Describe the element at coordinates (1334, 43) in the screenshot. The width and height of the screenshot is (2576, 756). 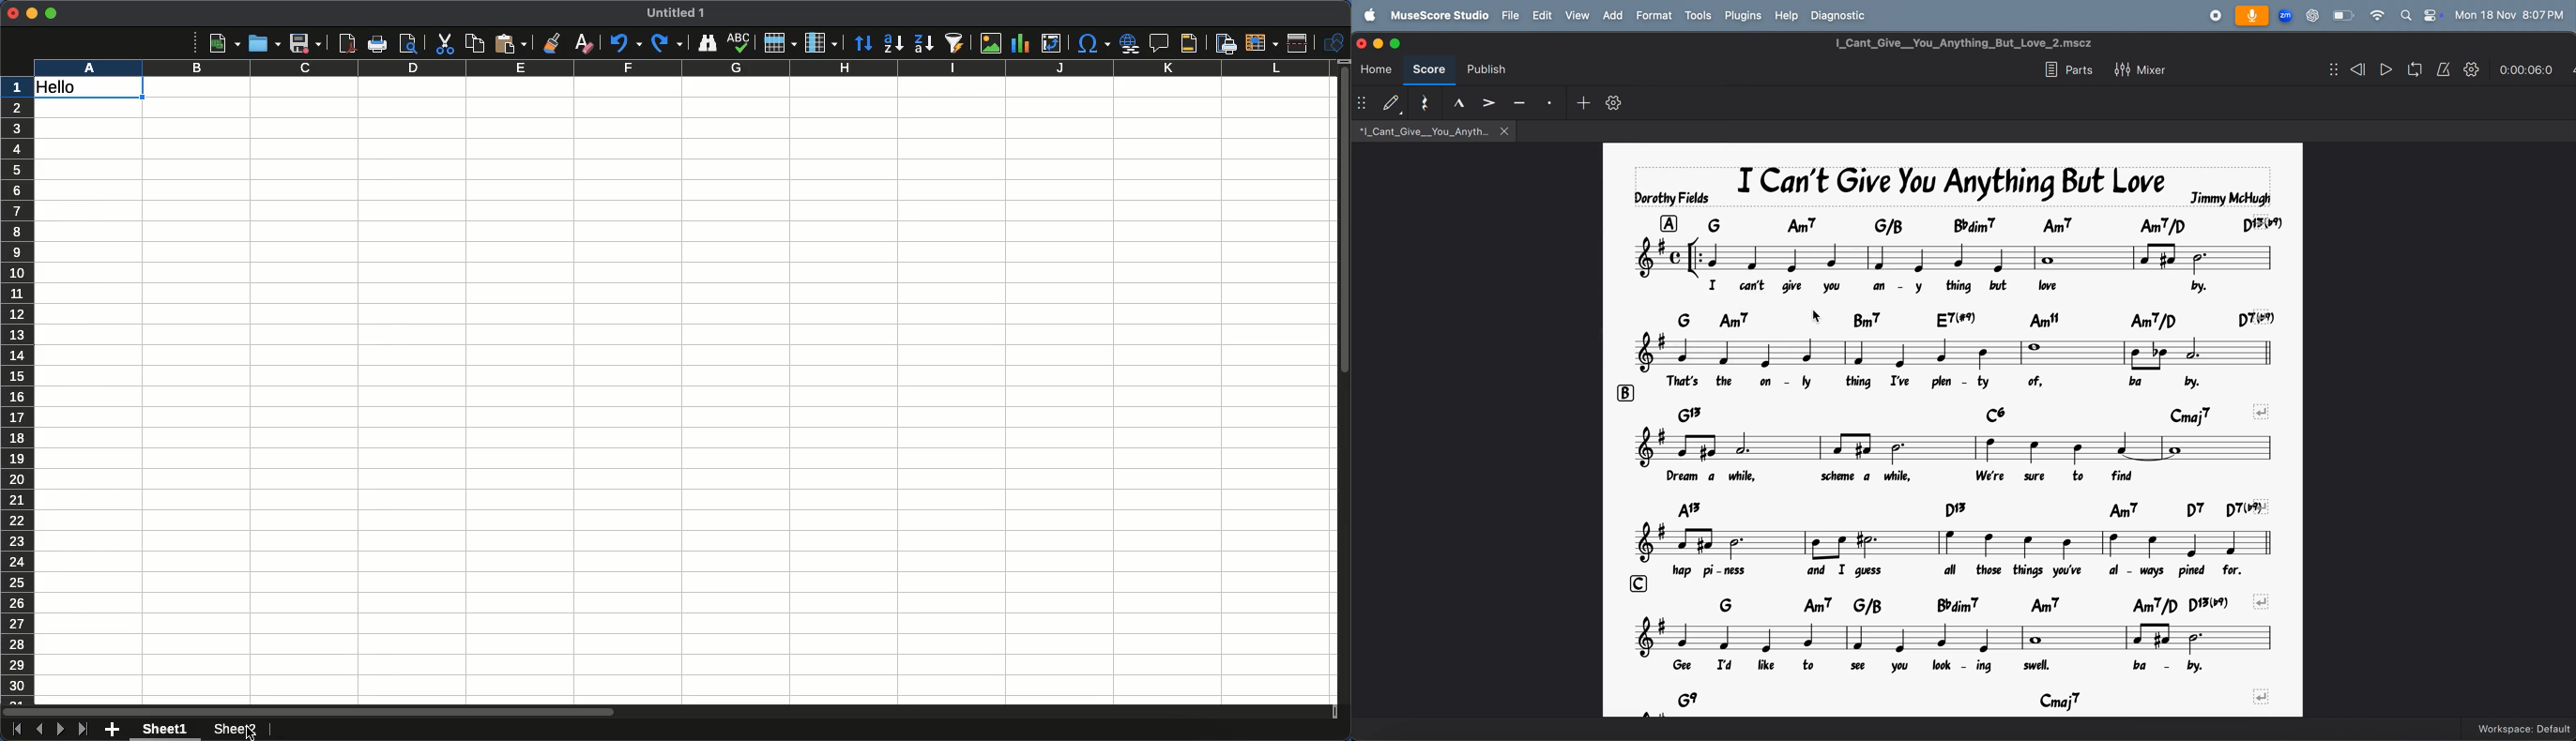
I see `Shapes` at that location.